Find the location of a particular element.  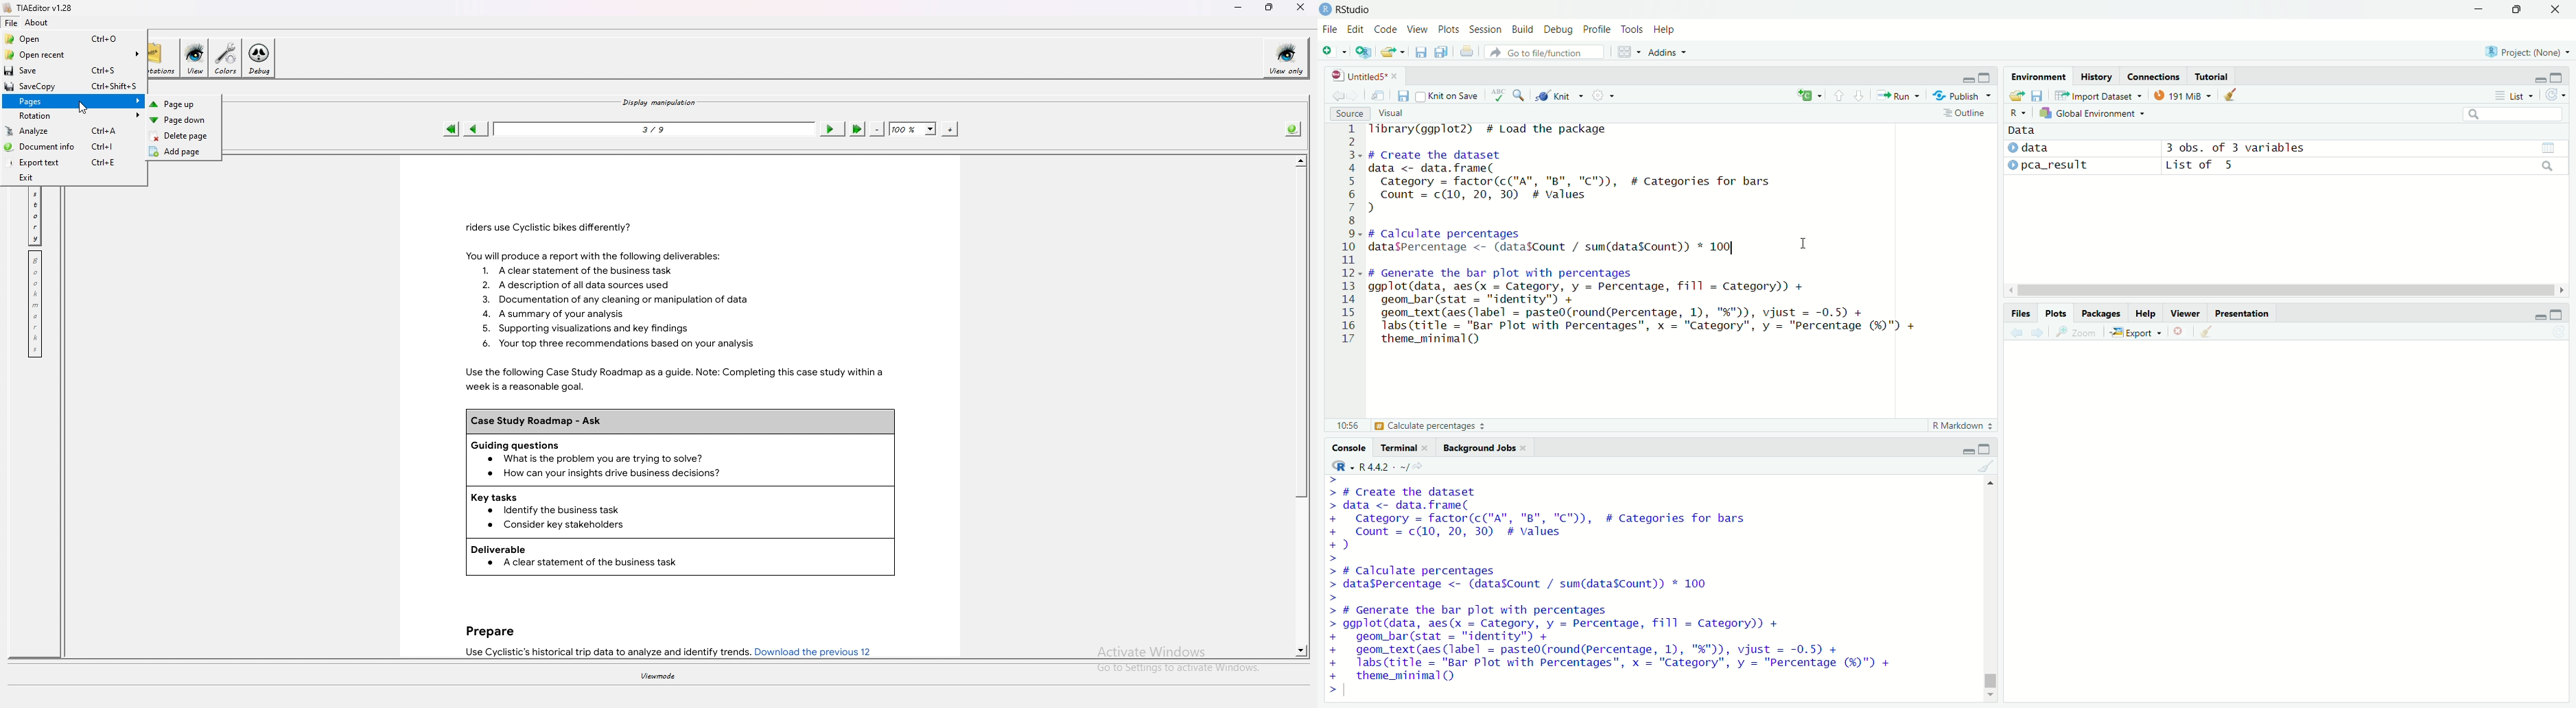

plots is located at coordinates (1450, 30).